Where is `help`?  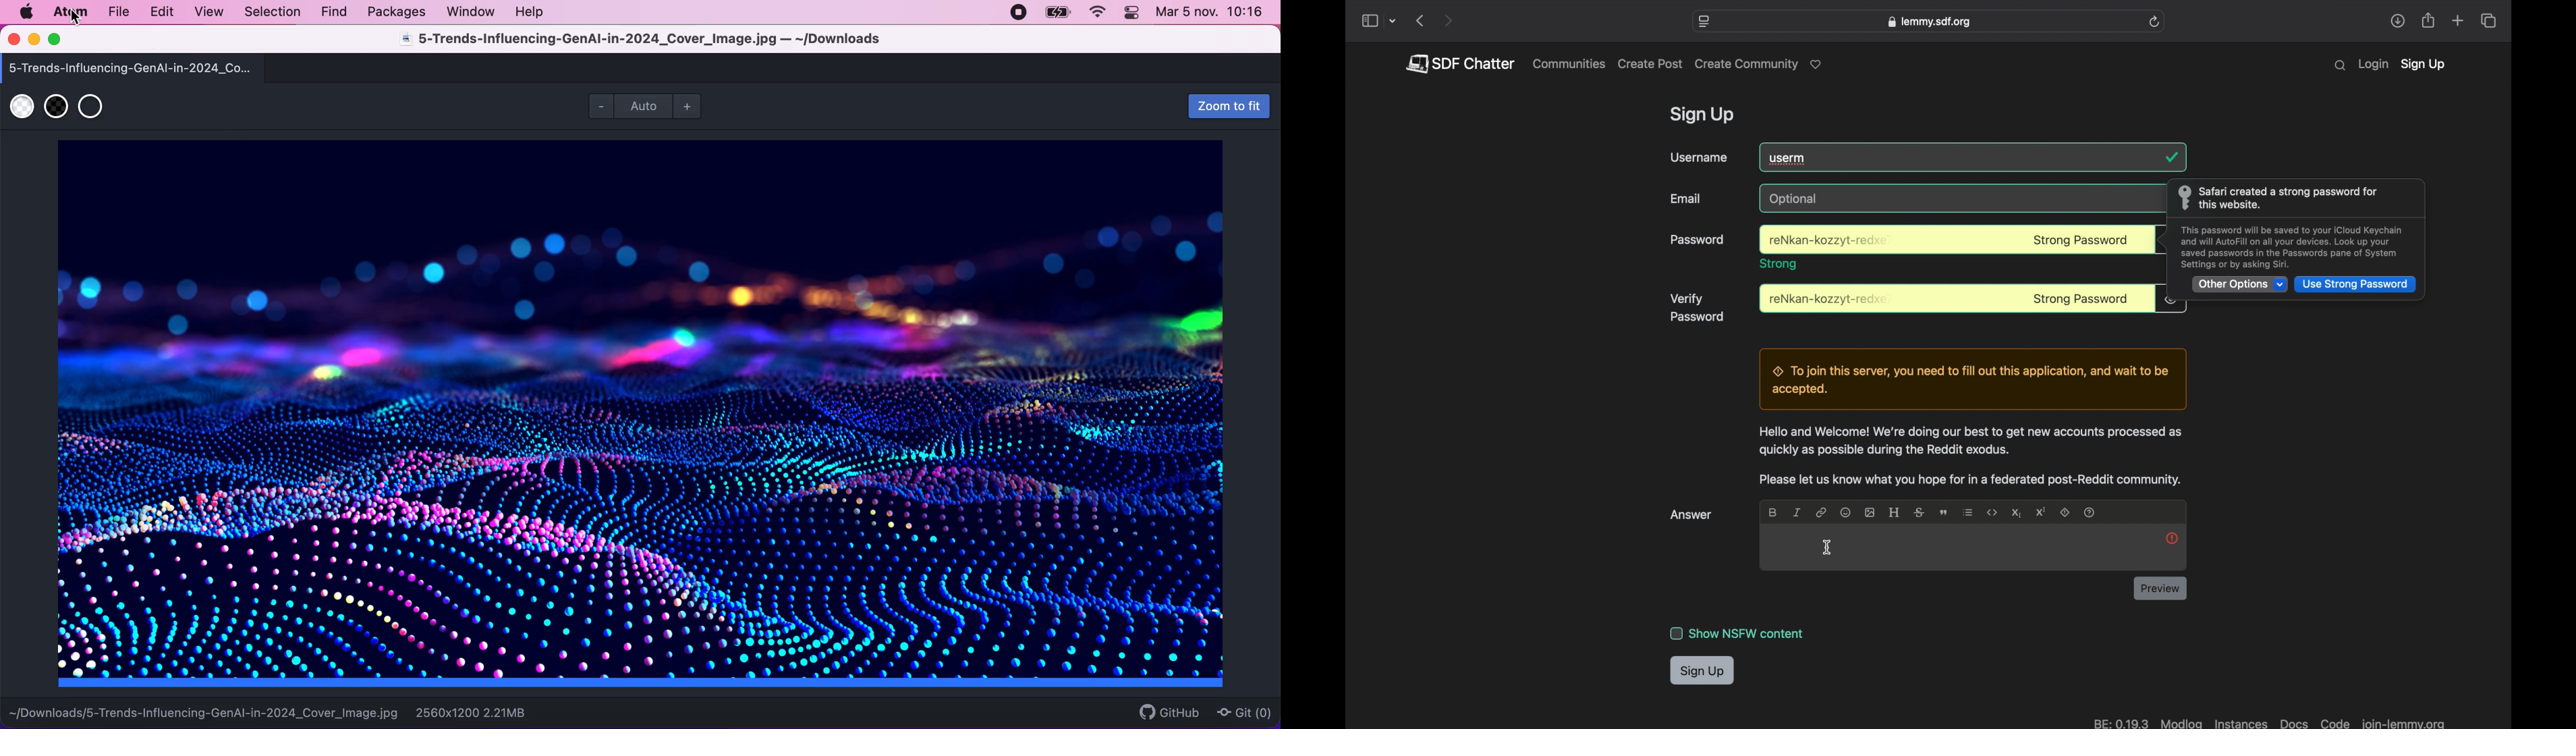
help is located at coordinates (532, 12).